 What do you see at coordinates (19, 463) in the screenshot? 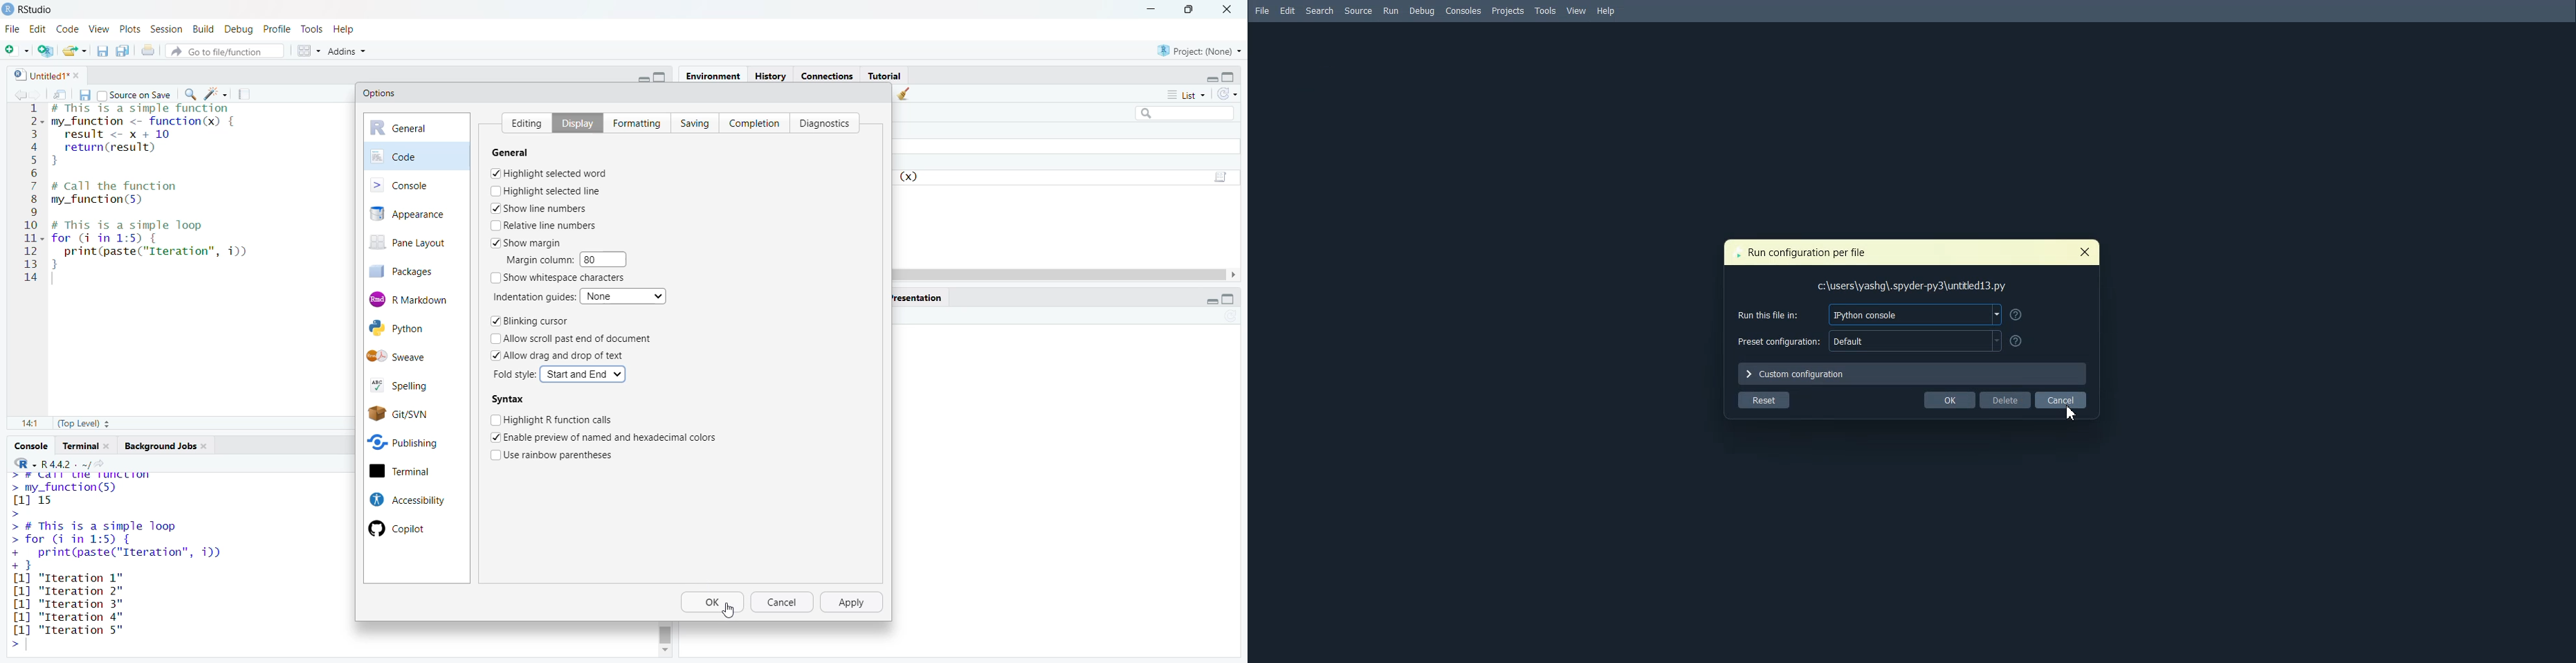
I see `language select` at bounding box center [19, 463].